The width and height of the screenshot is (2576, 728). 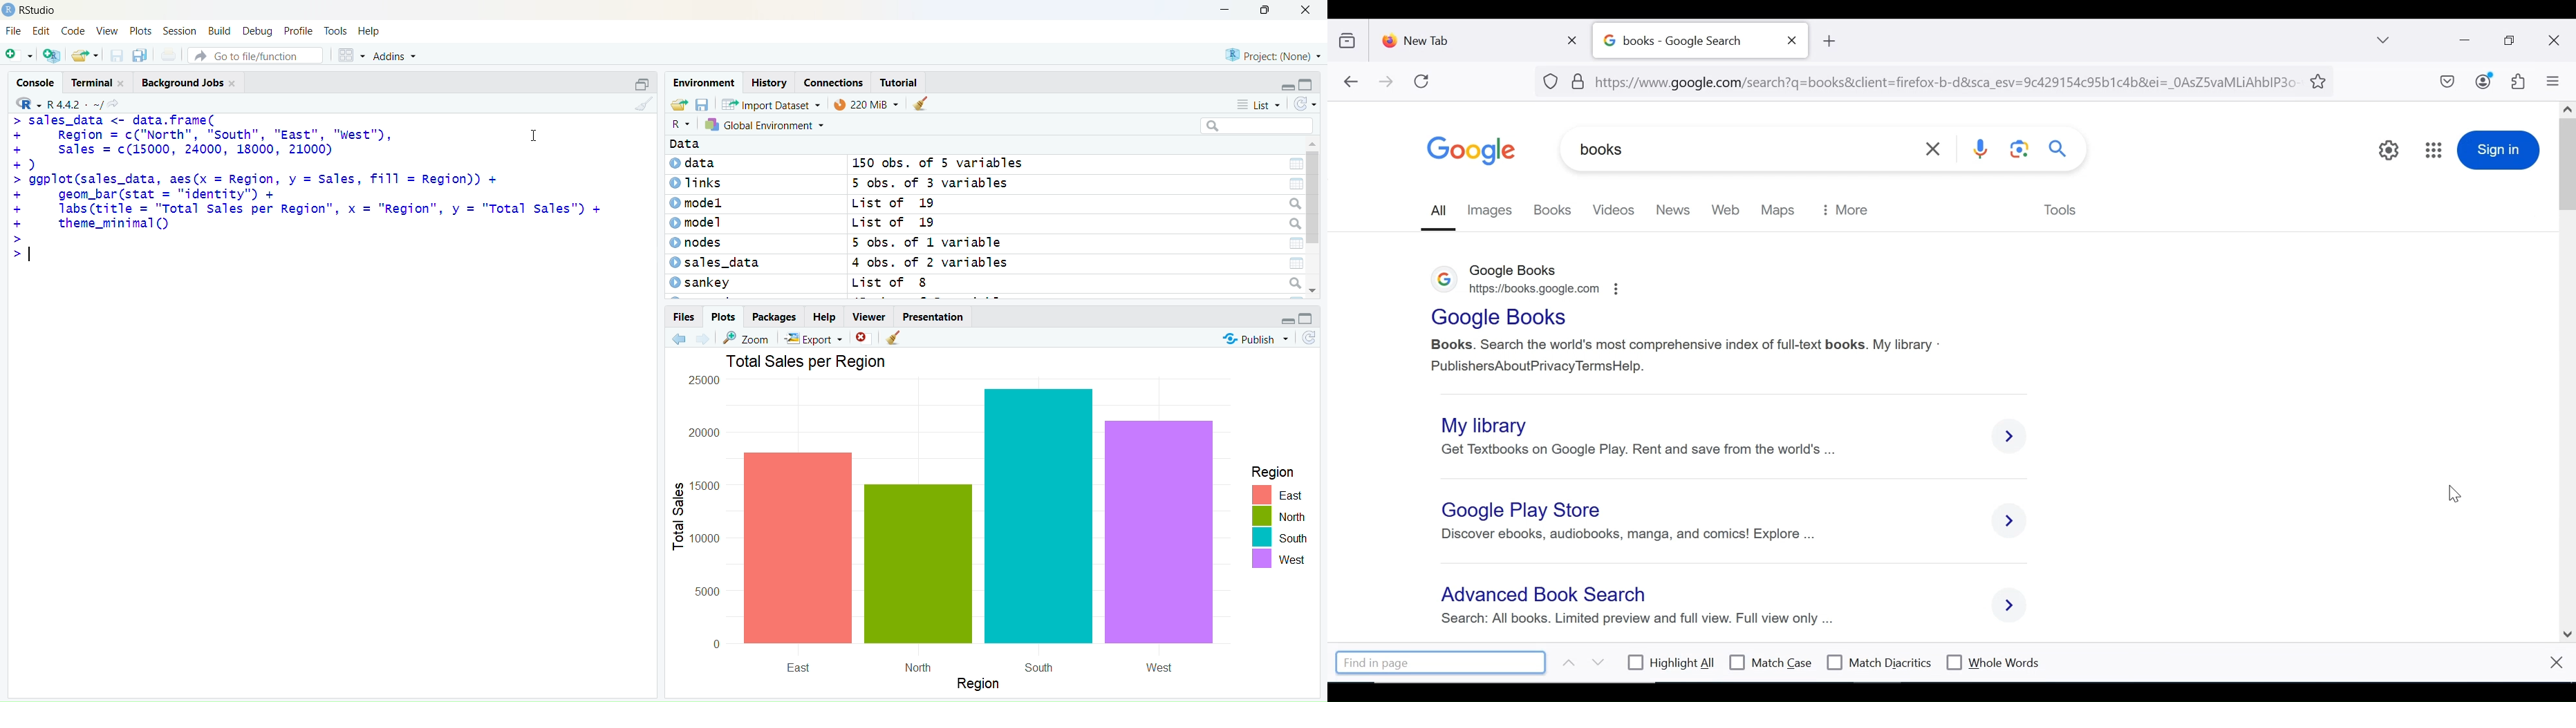 What do you see at coordinates (312, 185) in the screenshot?
I see `sales_data <- data.trame(
Region = c("North", "South", "East", "Wwest"), I
sales = c(15000, 24000, 18000, 21000)
)
ggplot(sales_data, aes(x = Region, y = Sales, fill = Region)) +
geom_bar (stat = "identity") +
labs(title = "Total Sales per Region", x = "Region", y = "Total Sales") +
theme_minimal()
|` at bounding box center [312, 185].